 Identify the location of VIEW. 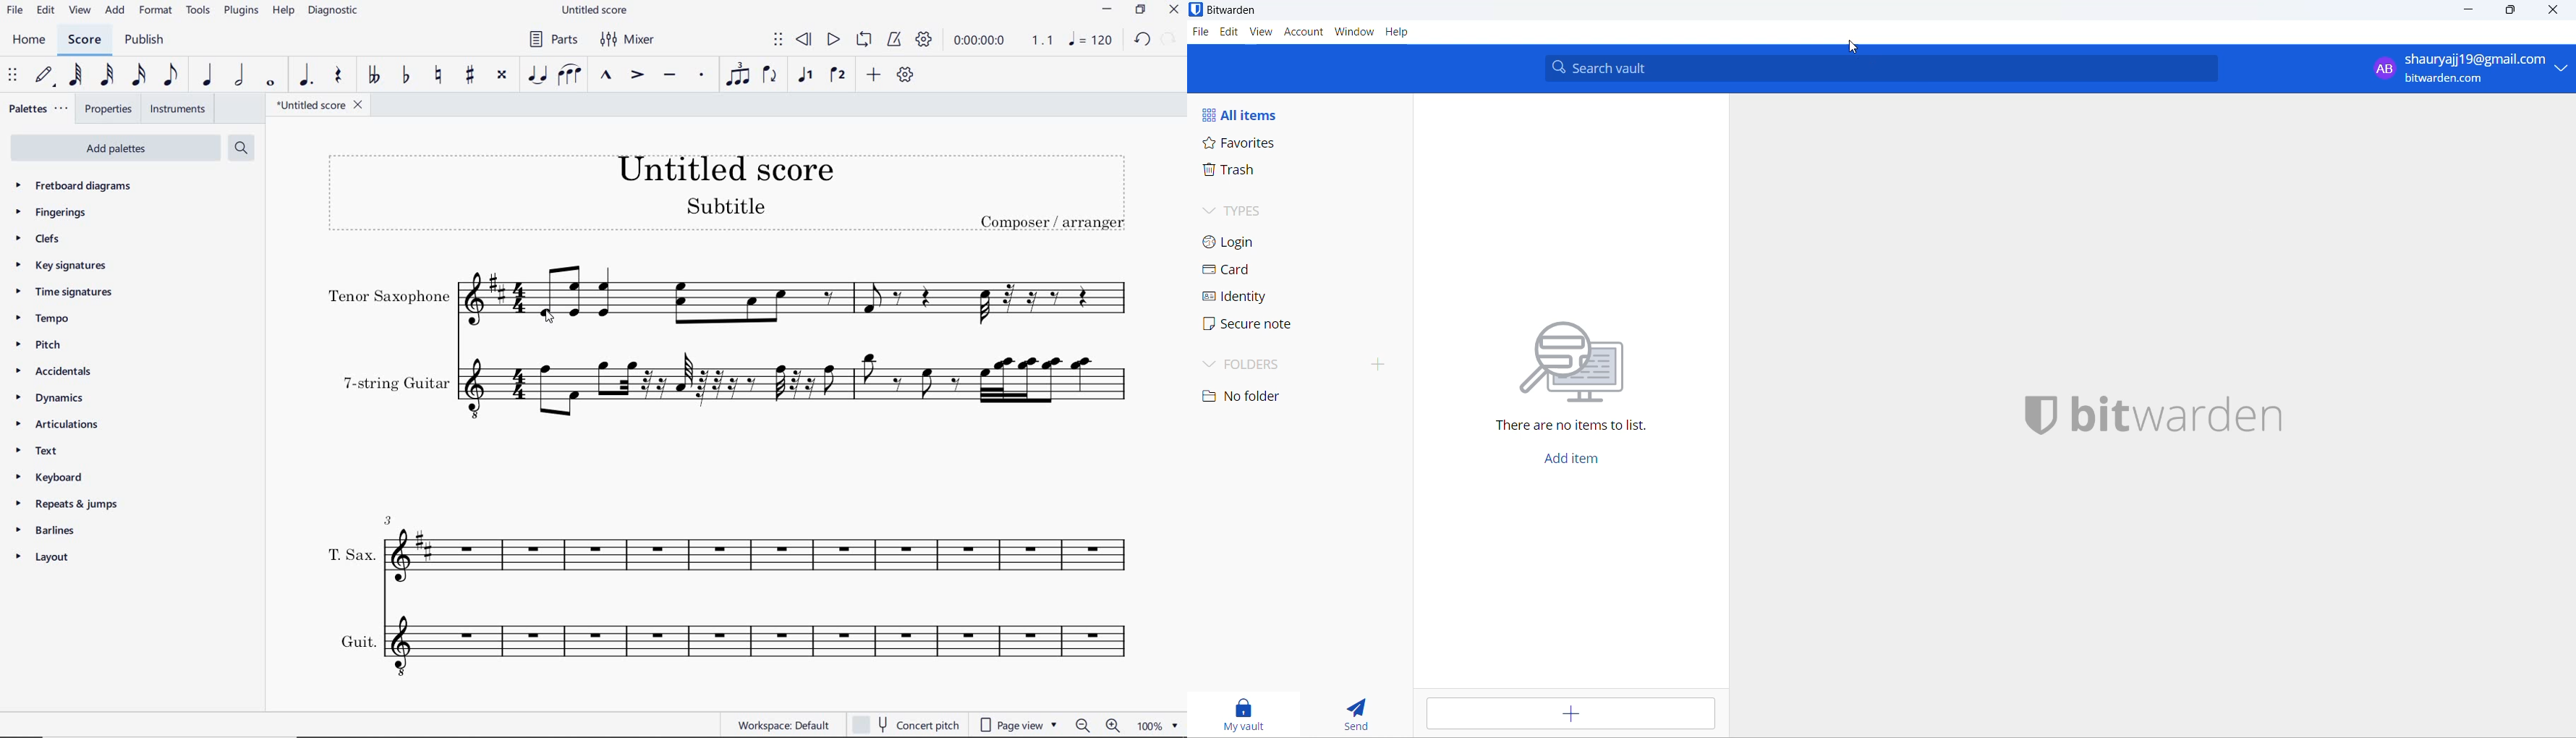
(79, 11).